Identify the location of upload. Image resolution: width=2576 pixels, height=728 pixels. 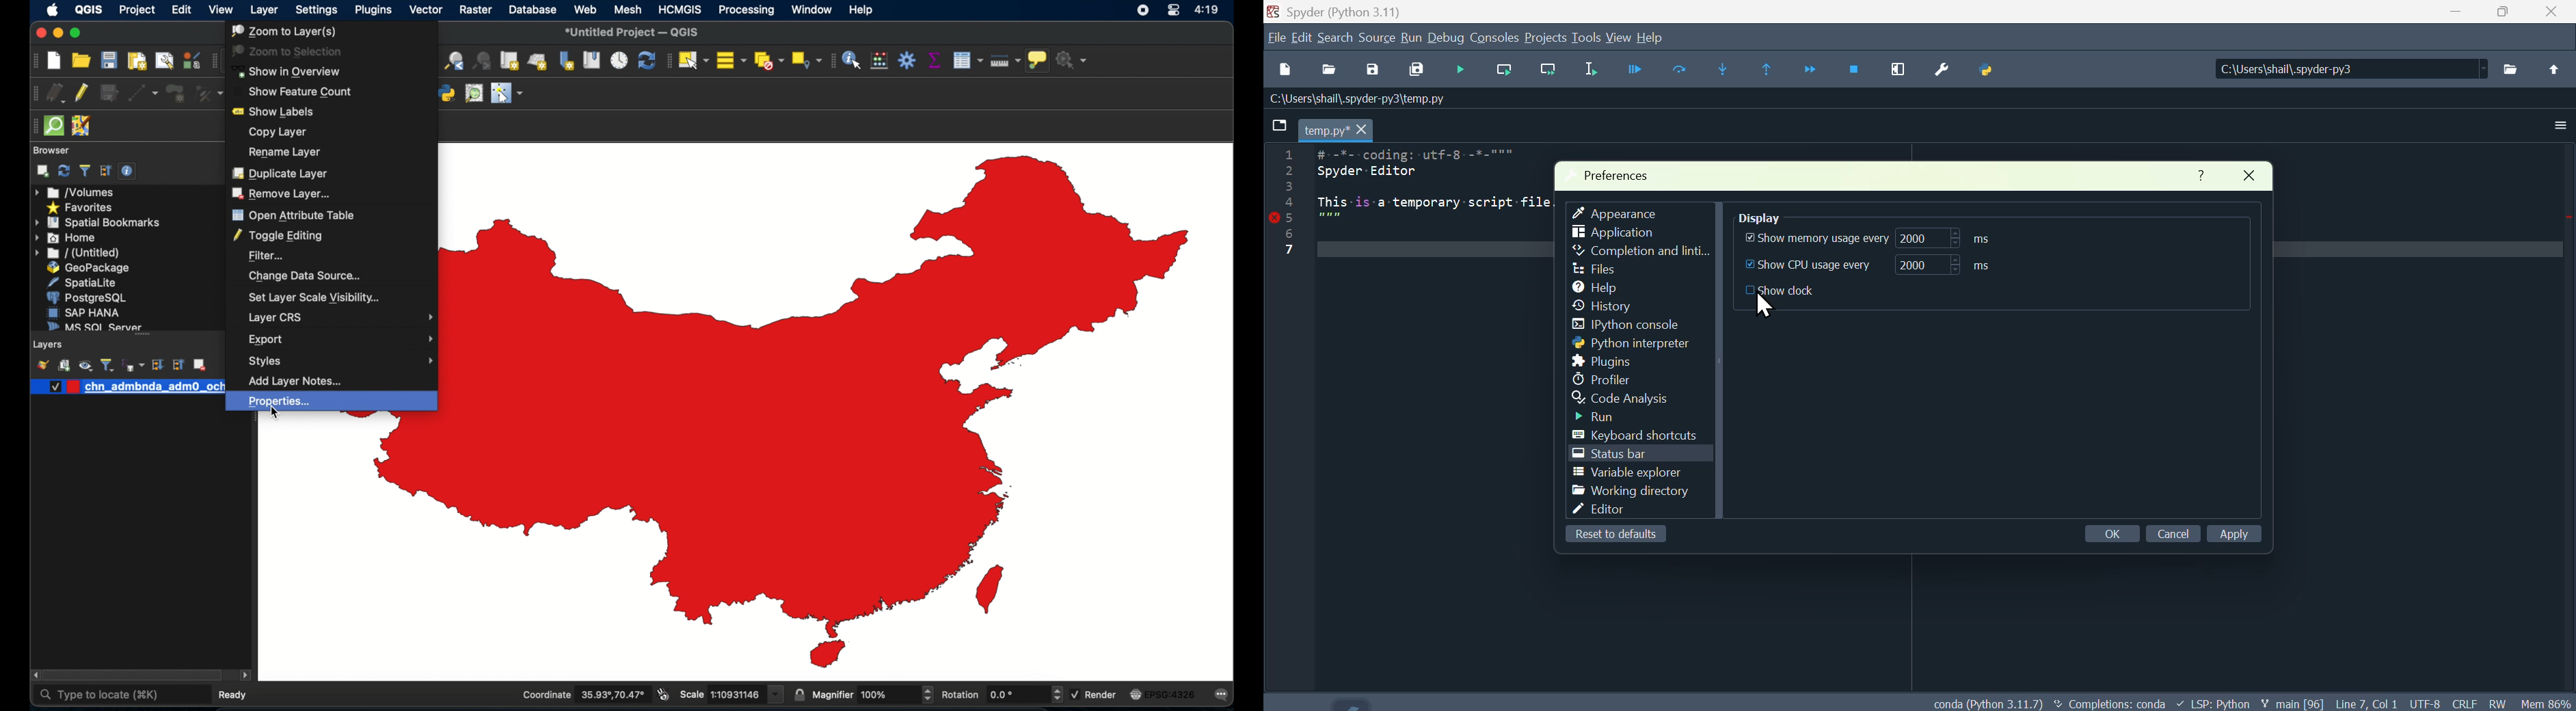
(2551, 67).